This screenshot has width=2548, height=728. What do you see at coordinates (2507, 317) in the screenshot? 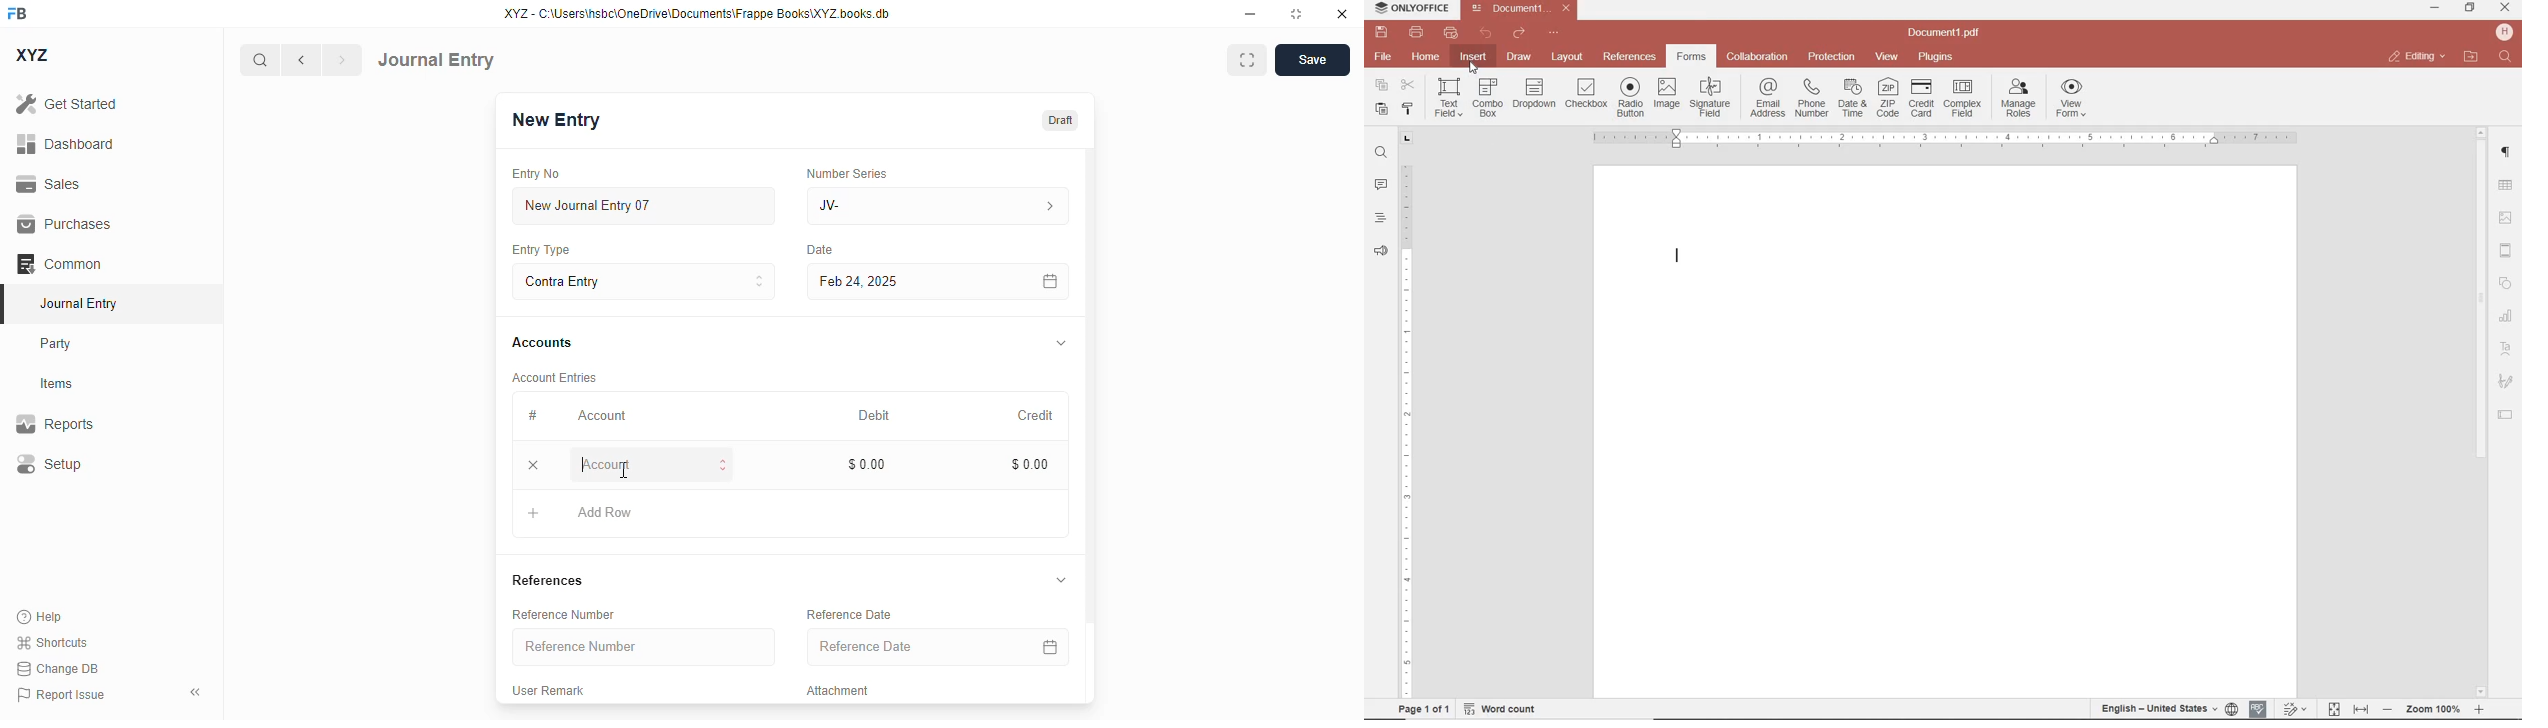
I see `CHART` at bounding box center [2507, 317].